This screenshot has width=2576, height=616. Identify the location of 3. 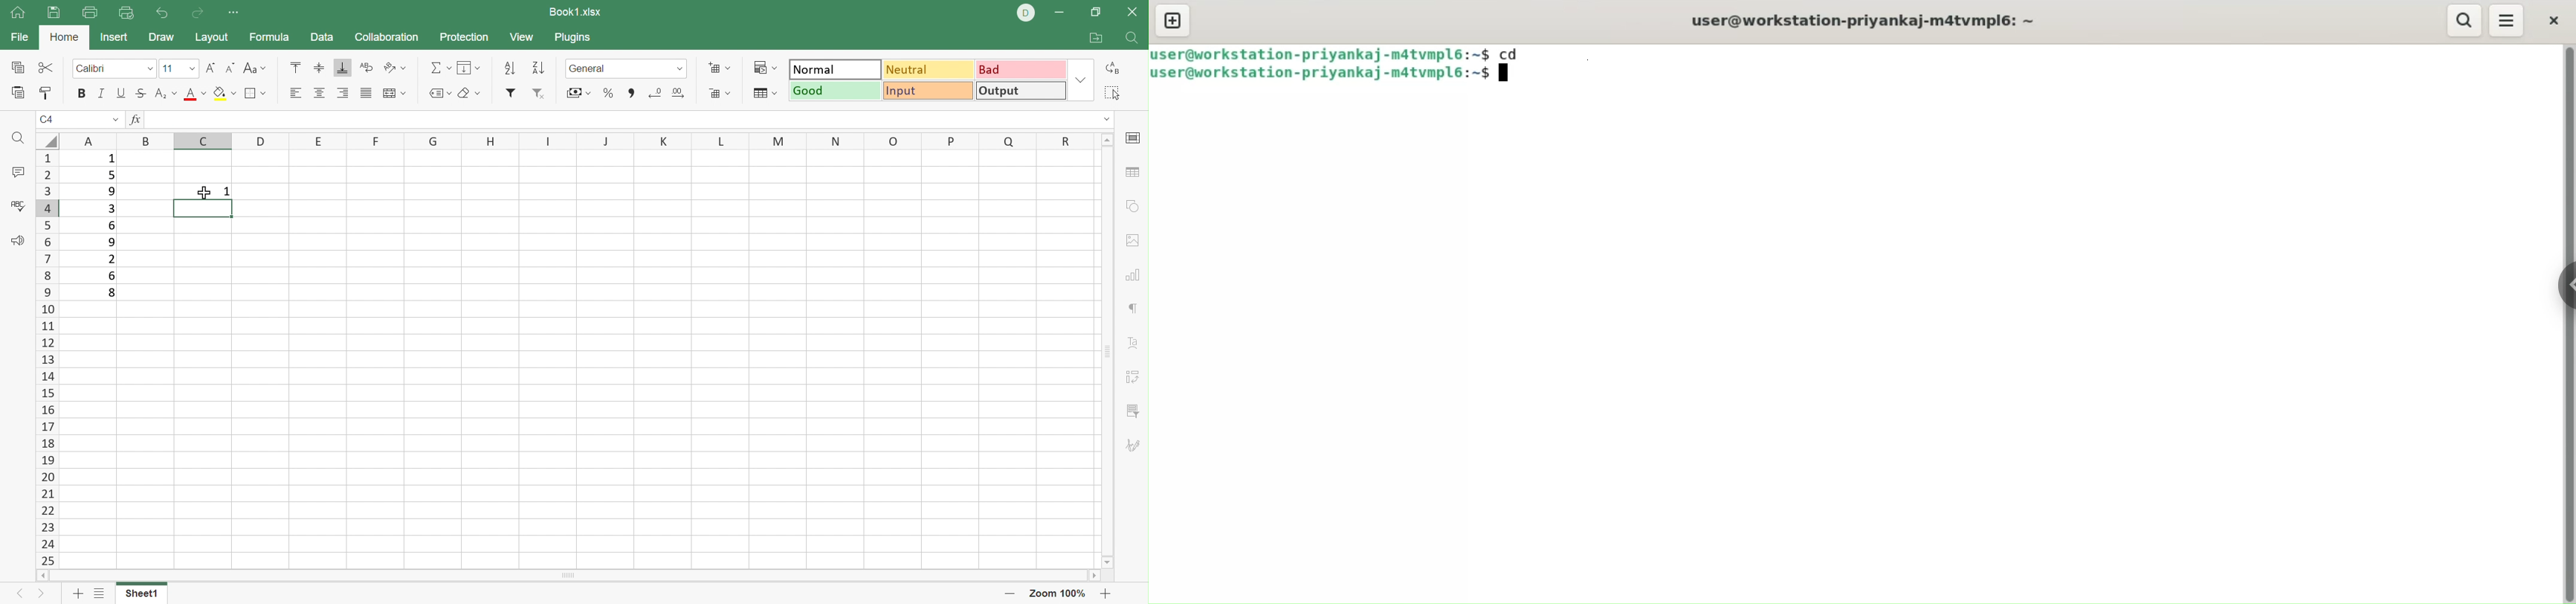
(113, 209).